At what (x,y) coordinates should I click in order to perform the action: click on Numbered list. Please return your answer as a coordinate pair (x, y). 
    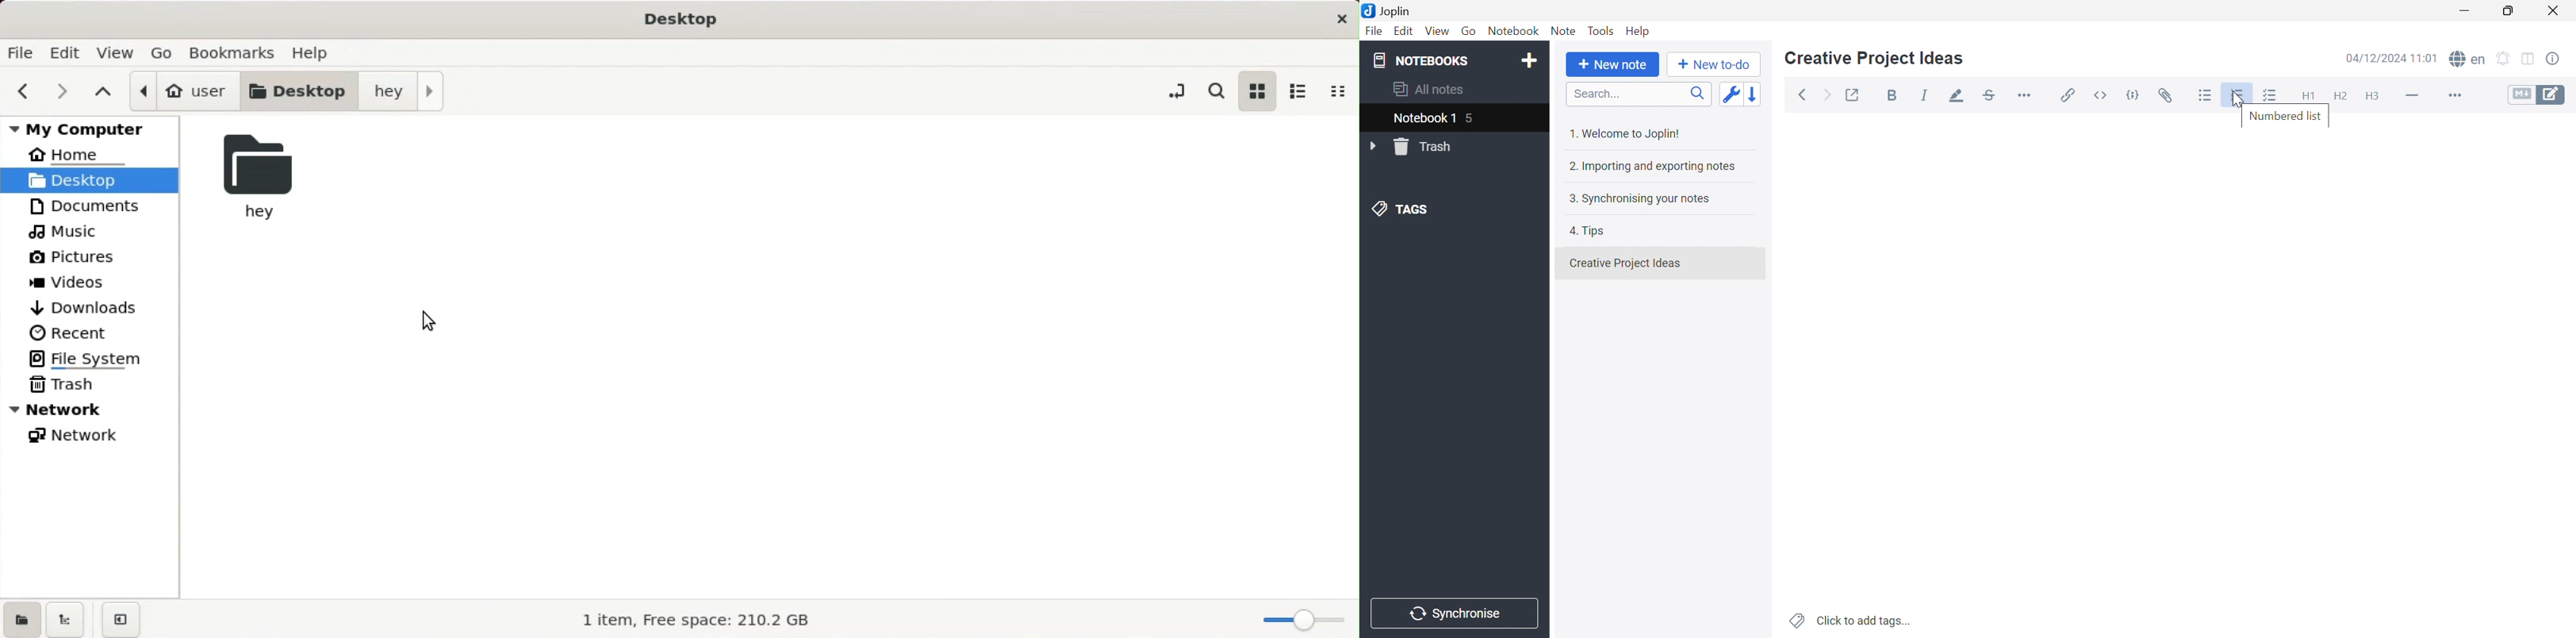
    Looking at the image, I should click on (2284, 117).